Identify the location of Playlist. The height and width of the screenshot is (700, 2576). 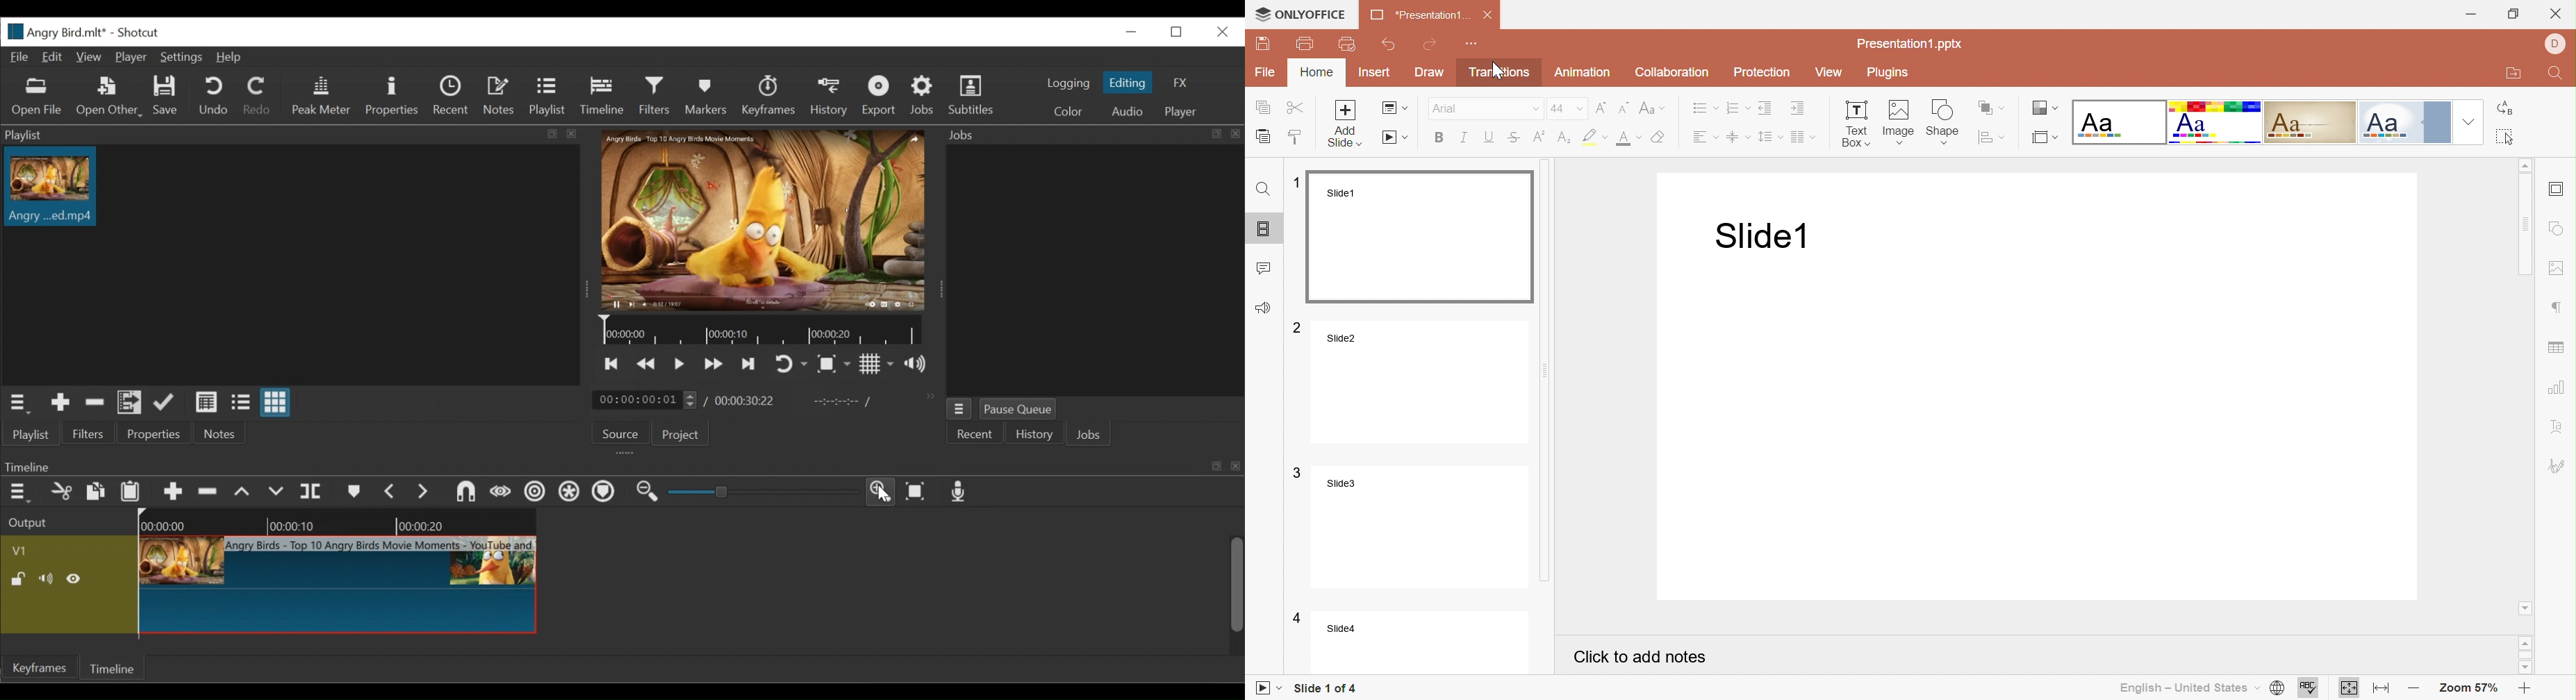
(34, 436).